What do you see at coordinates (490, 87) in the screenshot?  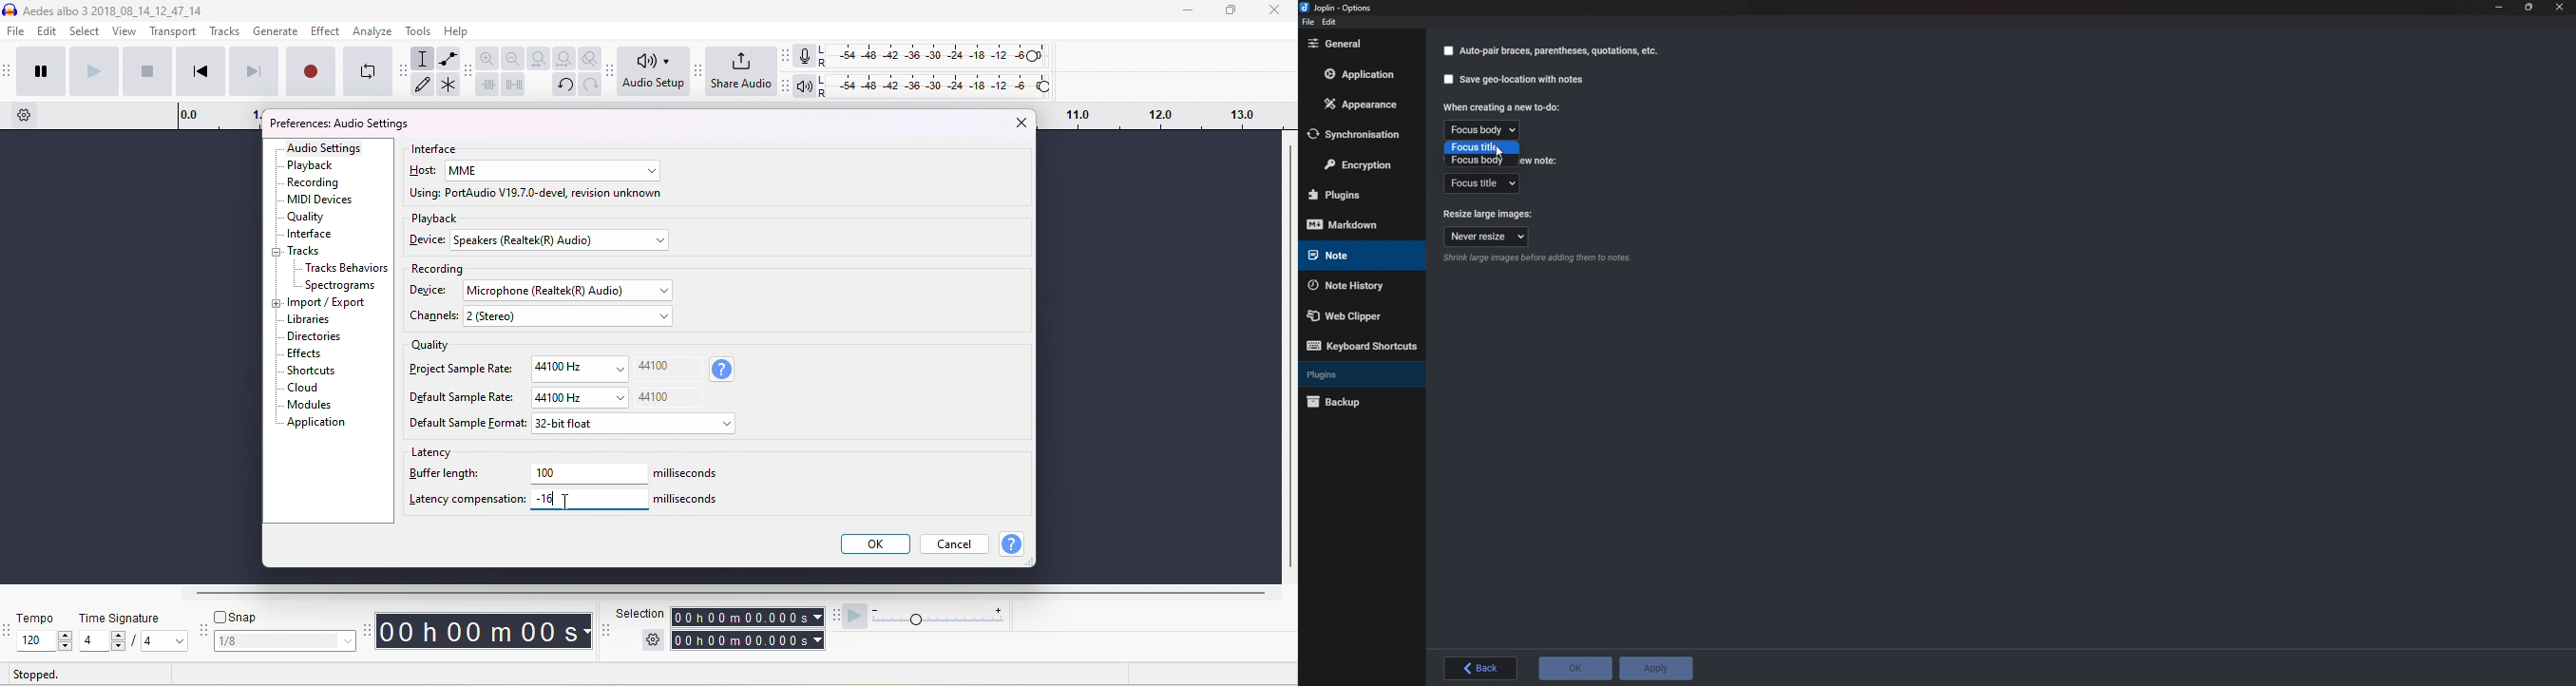 I see `trim outside slection` at bounding box center [490, 87].